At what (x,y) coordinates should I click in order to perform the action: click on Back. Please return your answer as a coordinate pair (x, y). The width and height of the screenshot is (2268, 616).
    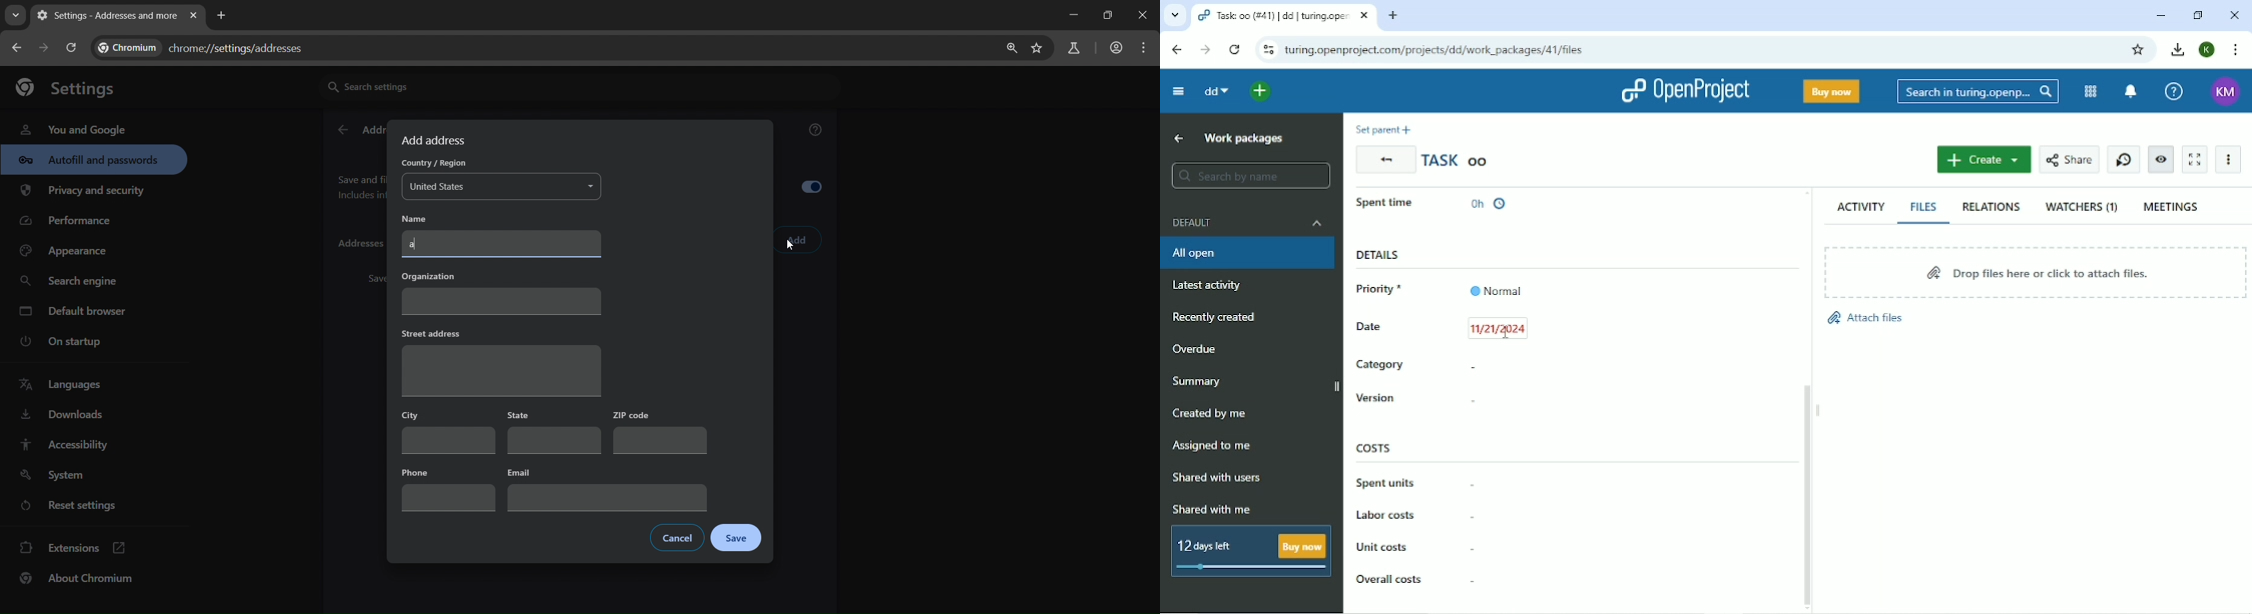
    Looking at the image, I should click on (1384, 160).